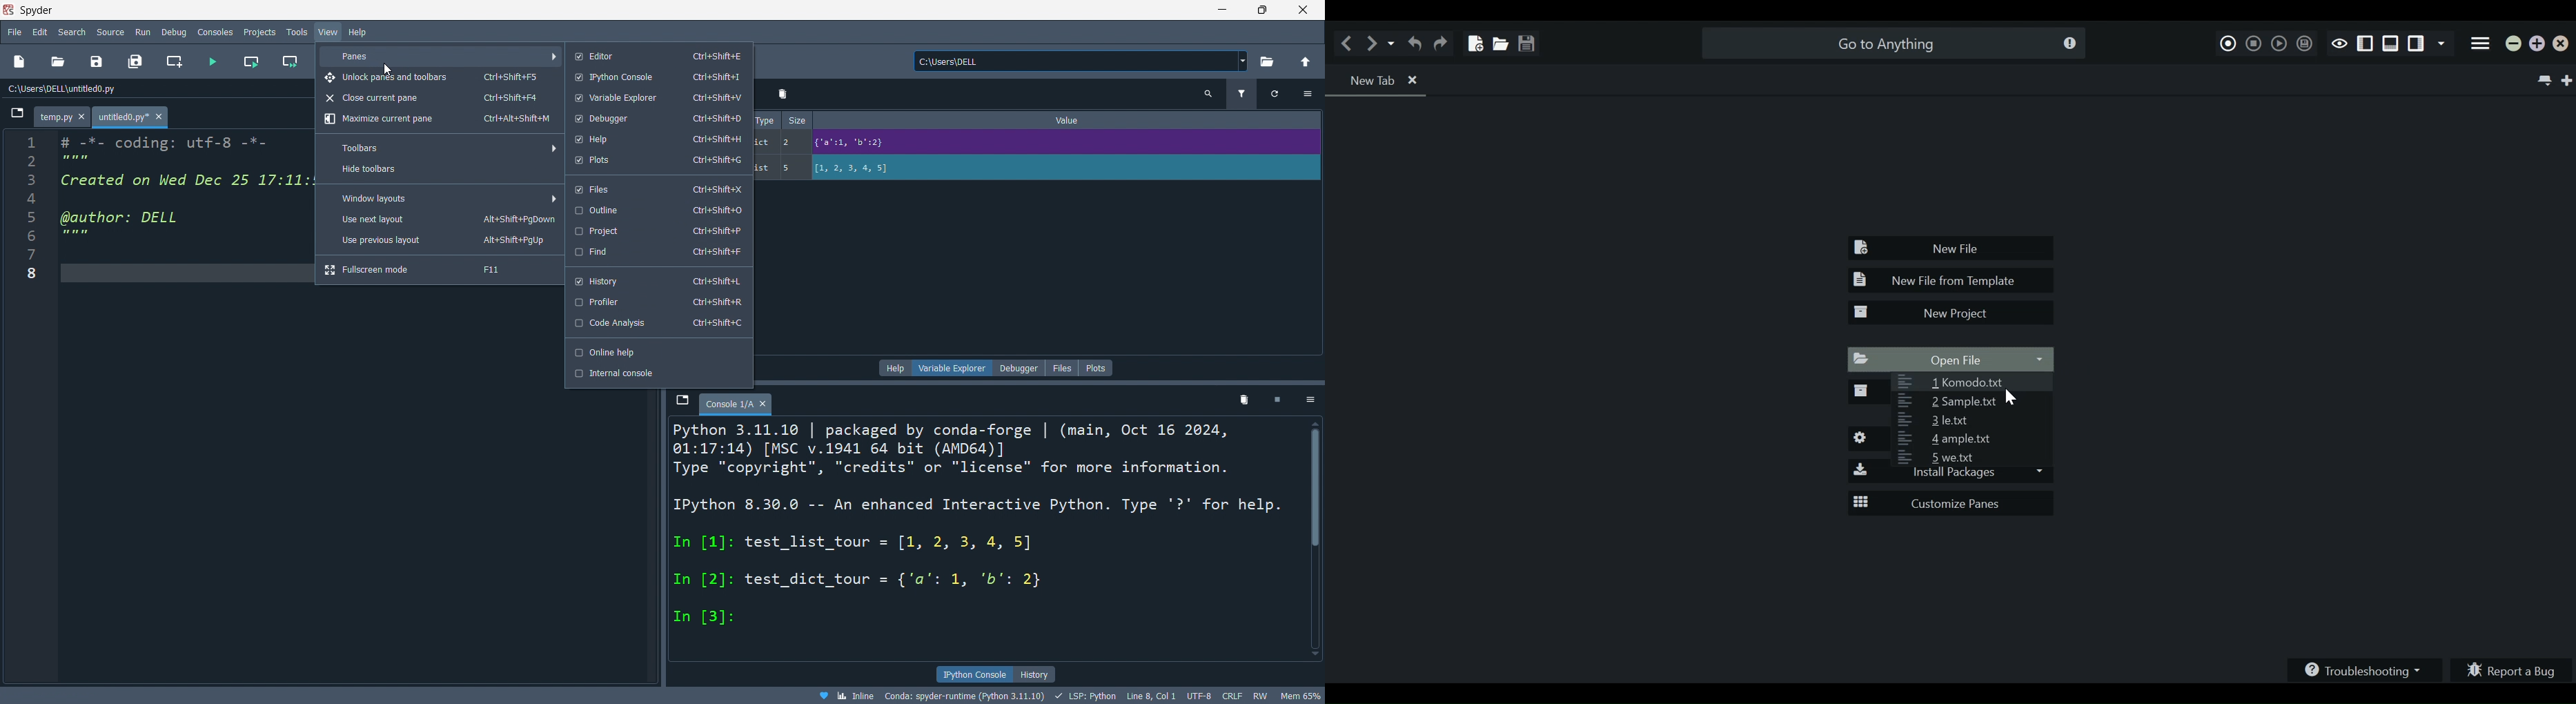 The width and height of the screenshot is (2576, 728). What do you see at coordinates (210, 61) in the screenshot?
I see `run file` at bounding box center [210, 61].